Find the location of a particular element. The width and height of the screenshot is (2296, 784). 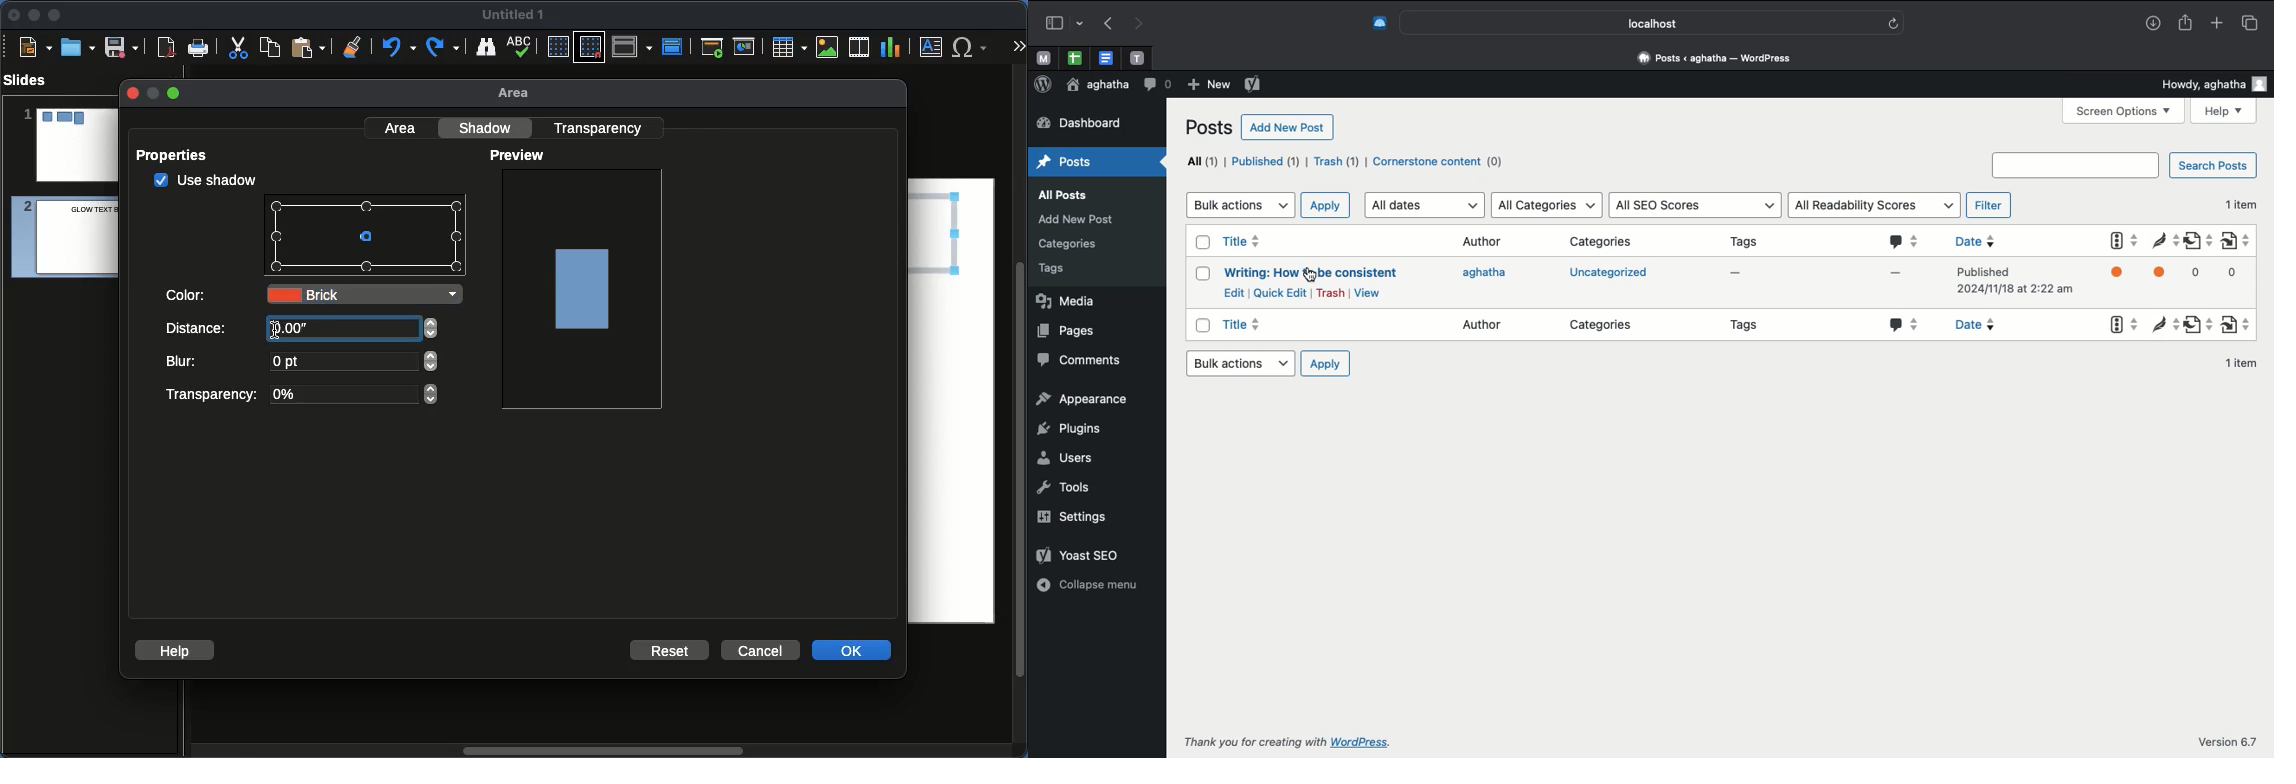

tags is located at coordinates (1058, 270).